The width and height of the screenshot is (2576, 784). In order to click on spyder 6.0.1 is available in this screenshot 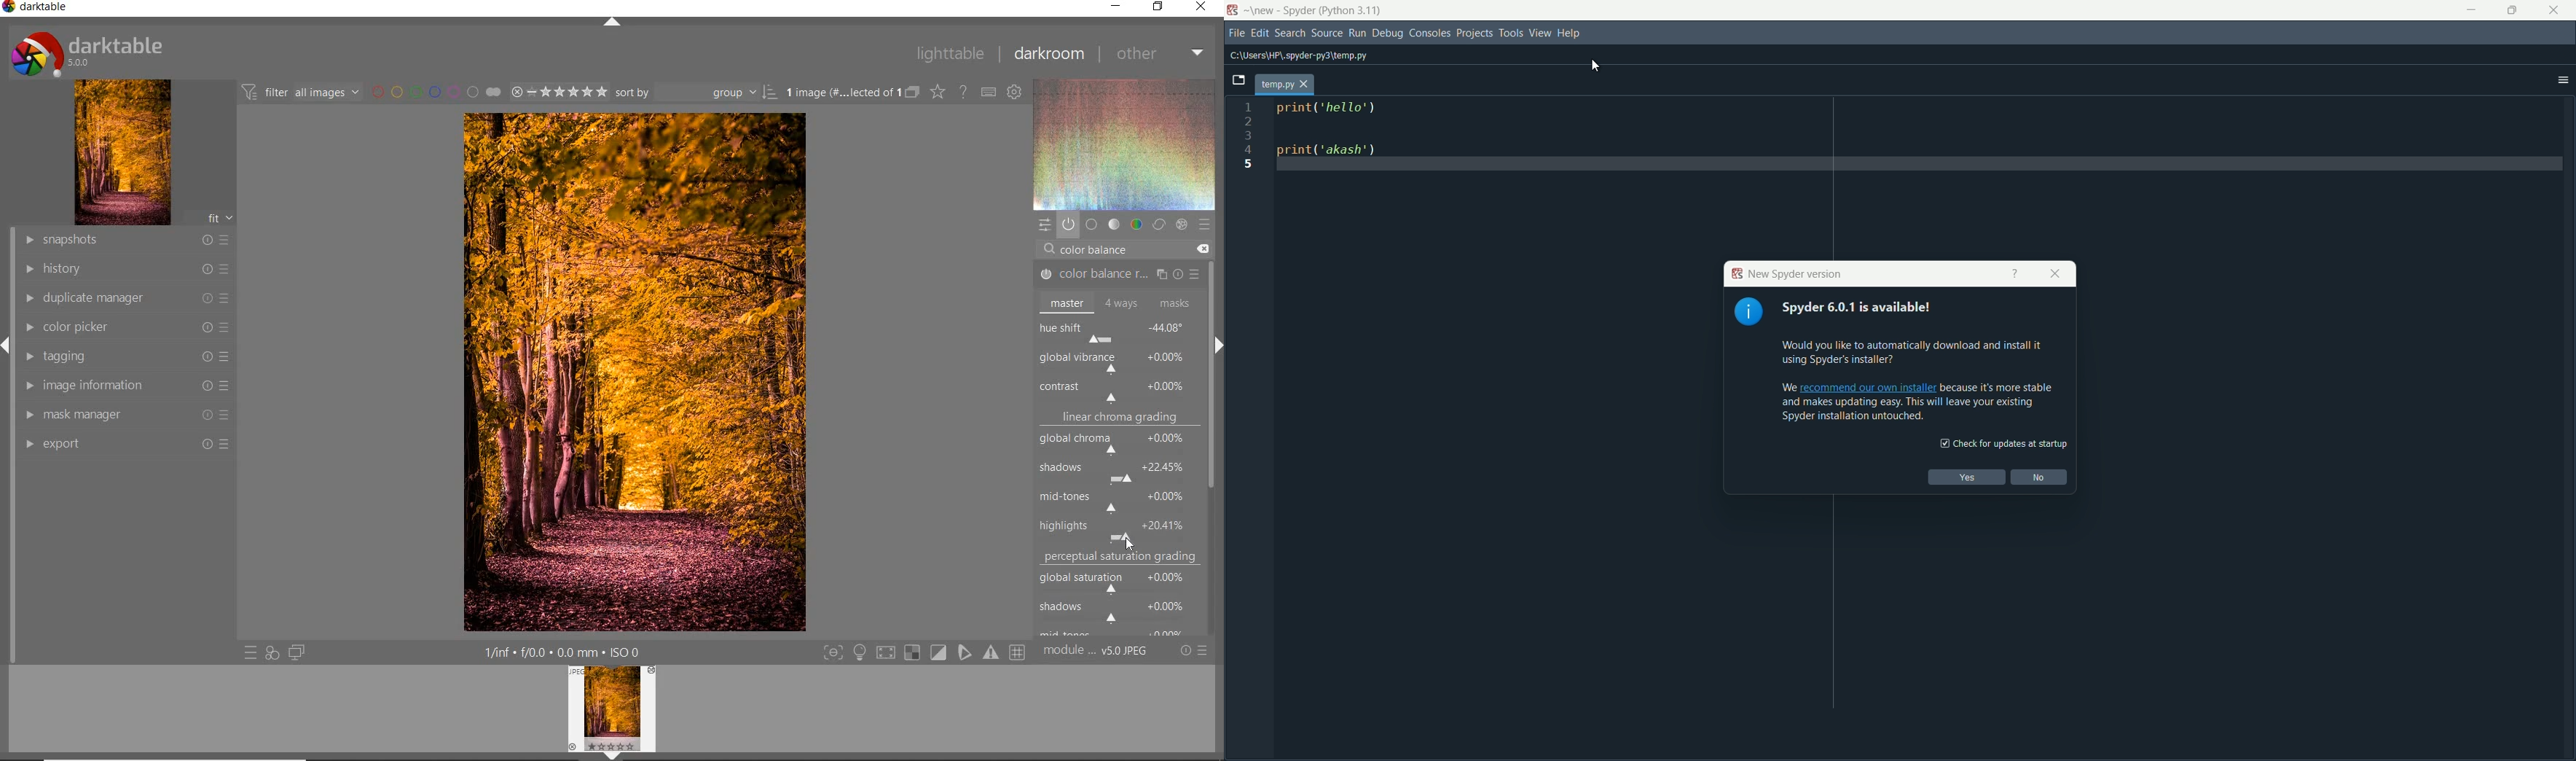, I will do `click(1877, 308)`.